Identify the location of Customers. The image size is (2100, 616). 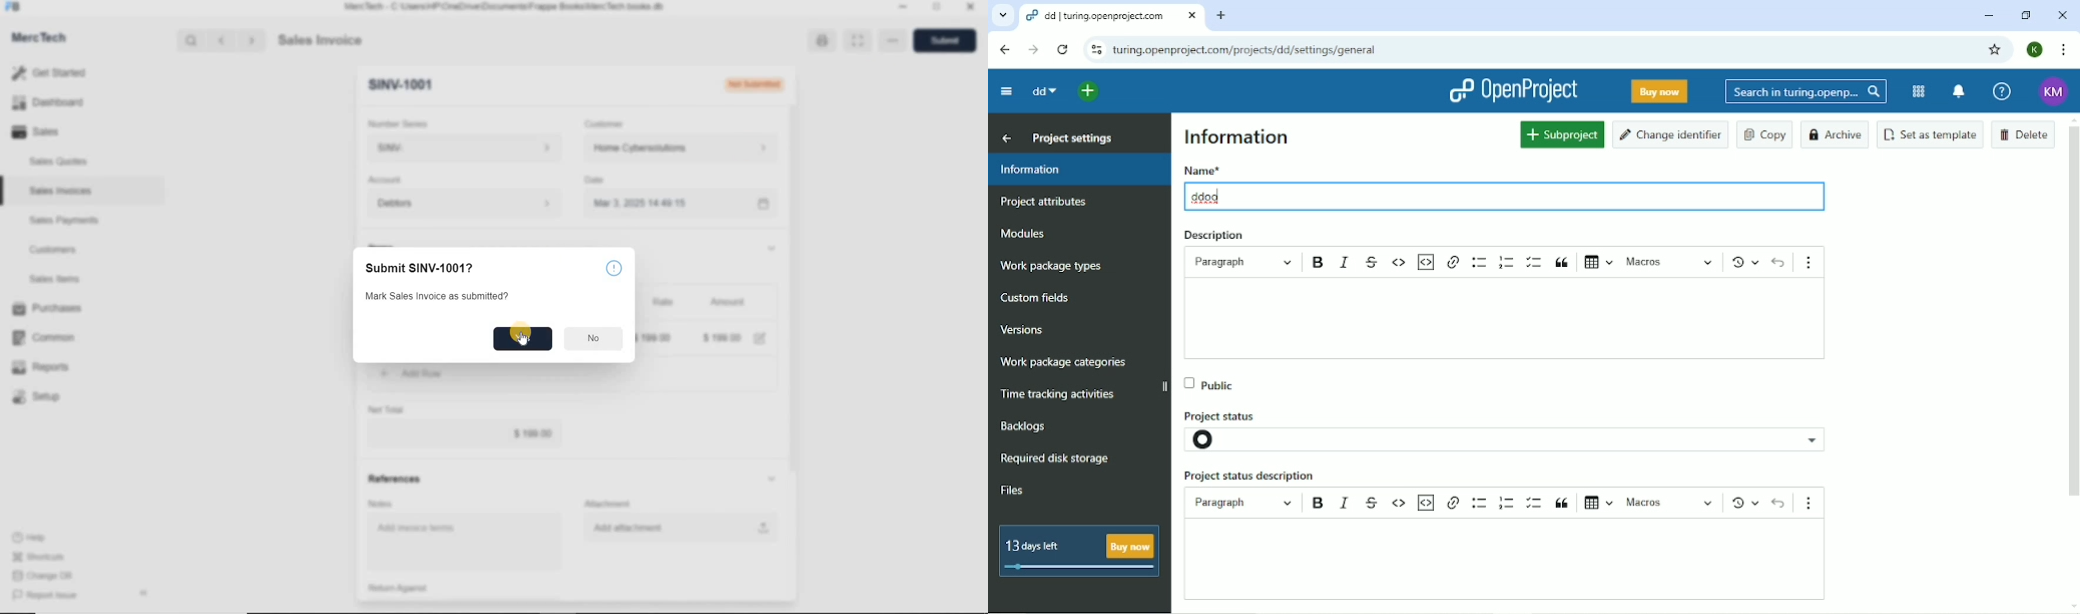
(64, 250).